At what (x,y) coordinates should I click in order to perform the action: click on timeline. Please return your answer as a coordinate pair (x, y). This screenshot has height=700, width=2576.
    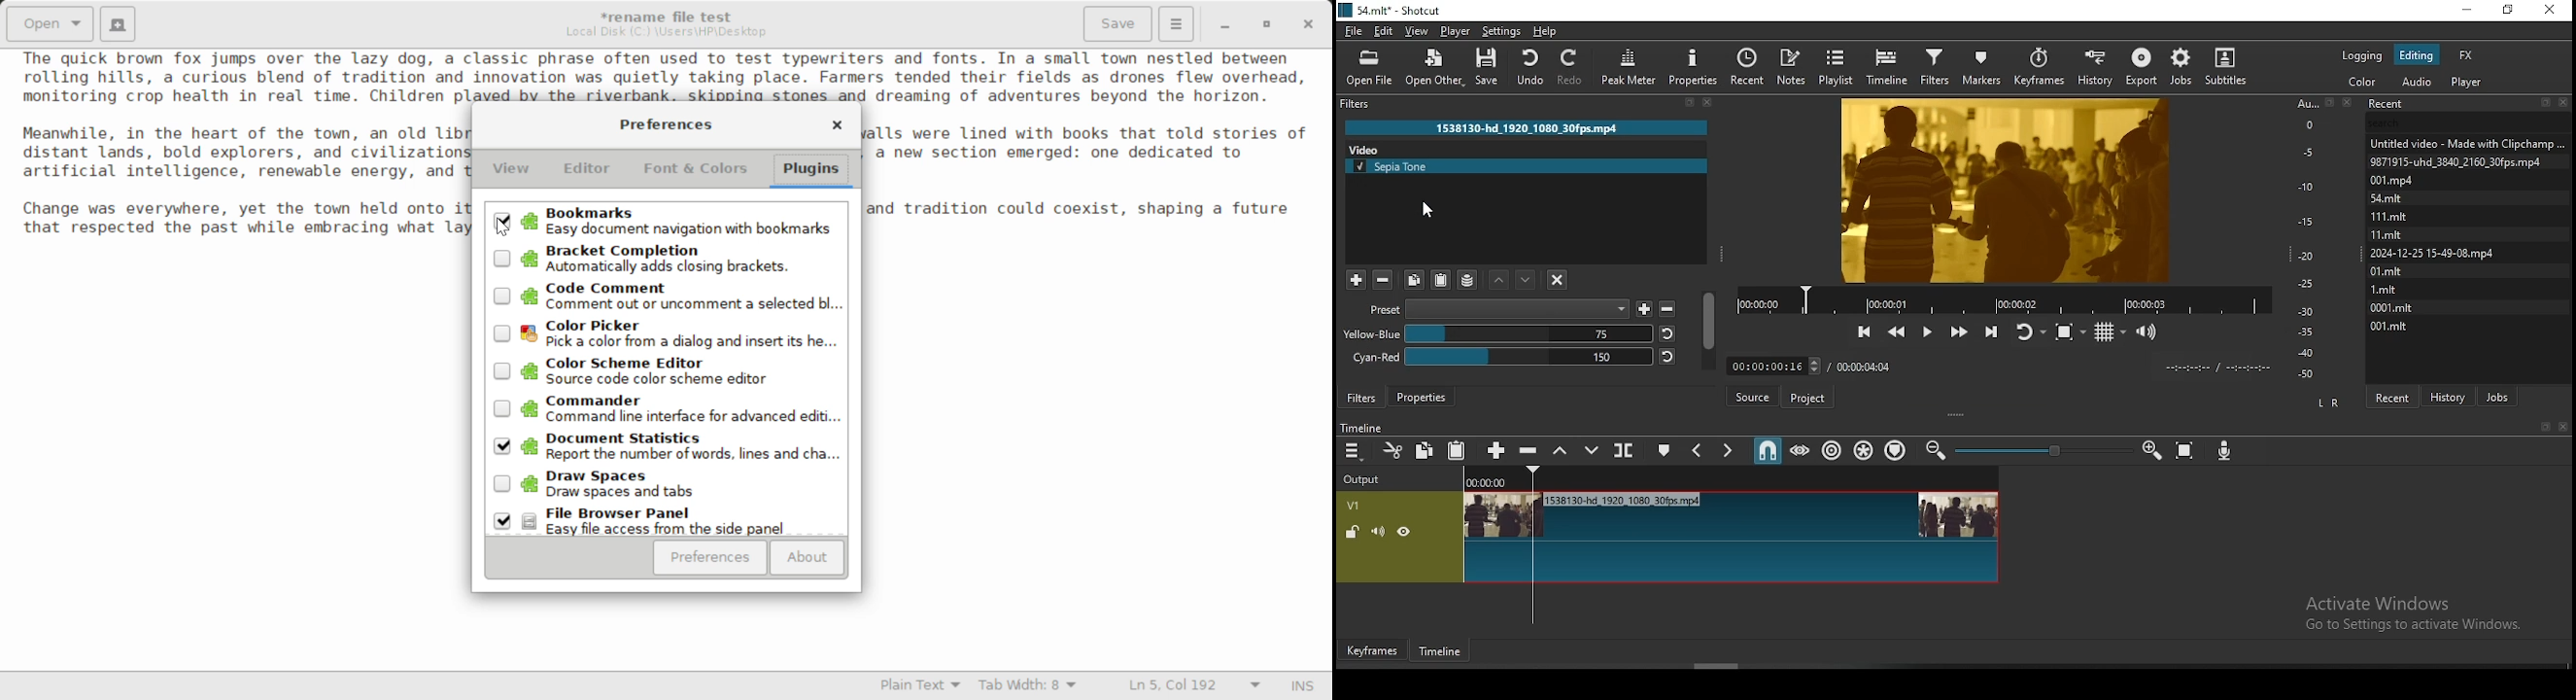
    Looking at the image, I should click on (1888, 66).